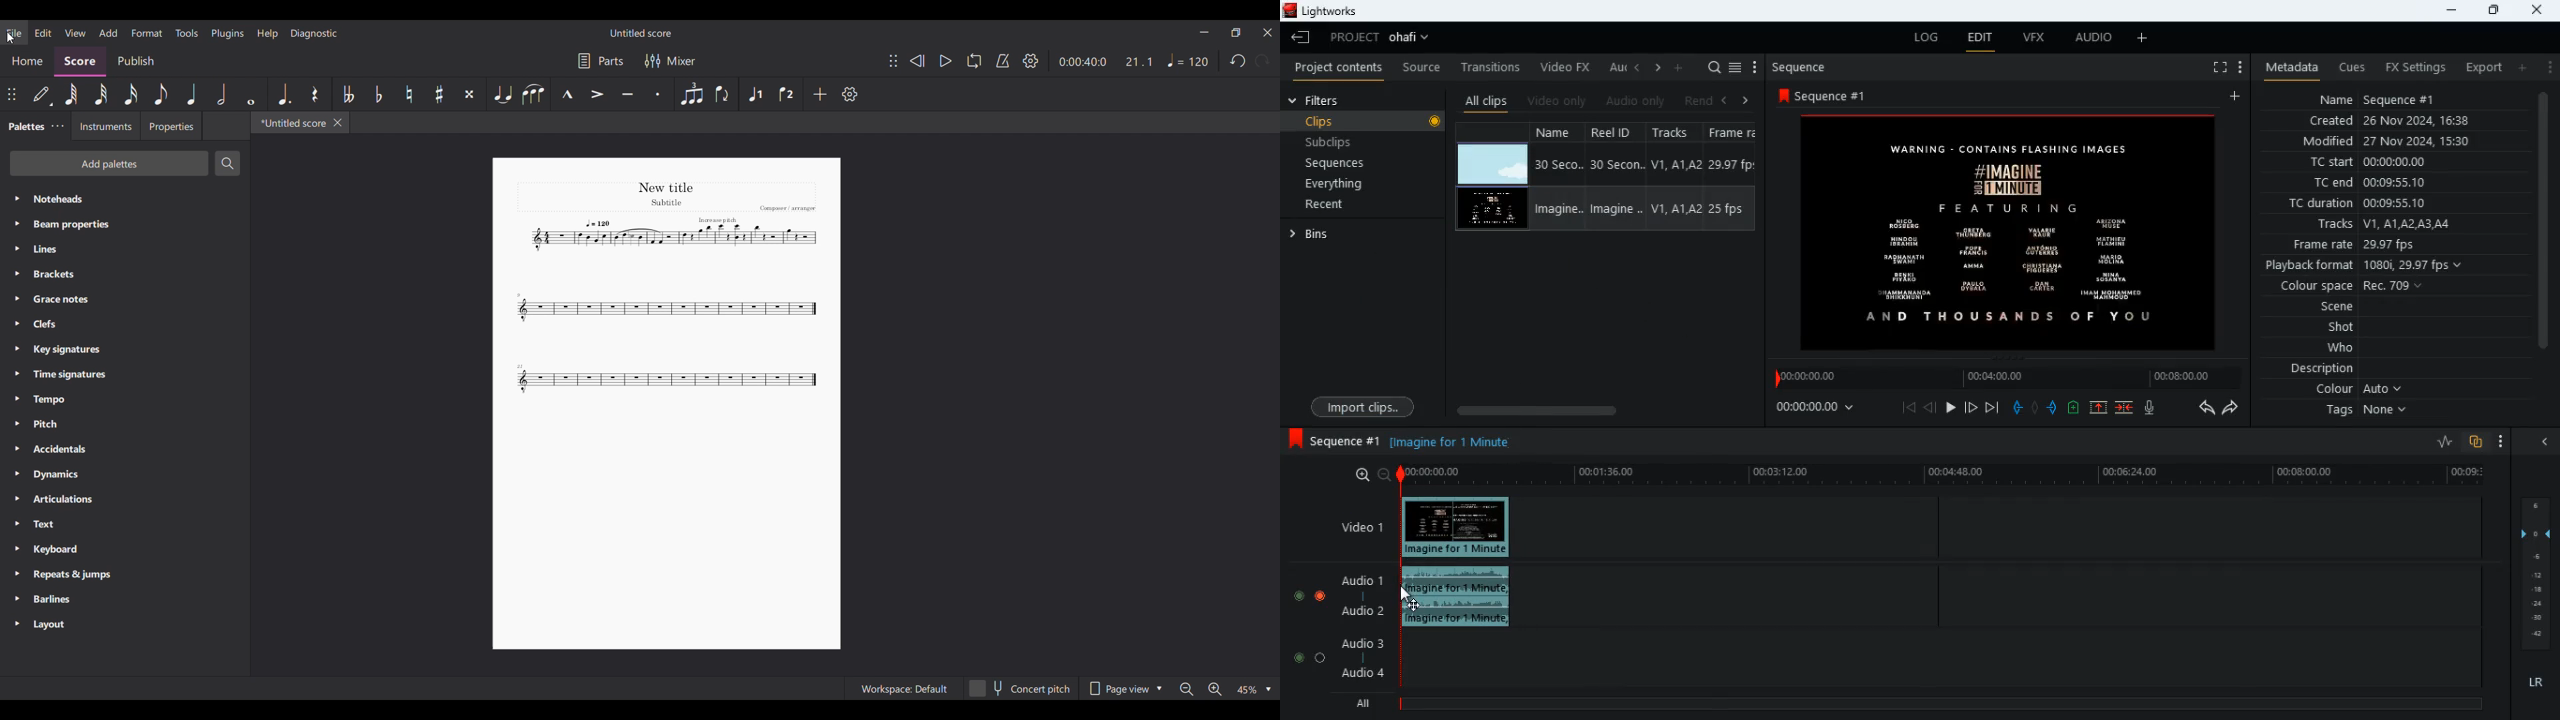 Image resolution: width=2576 pixels, height=728 pixels. Describe the element at coordinates (2384, 245) in the screenshot. I see `frame rate` at that location.